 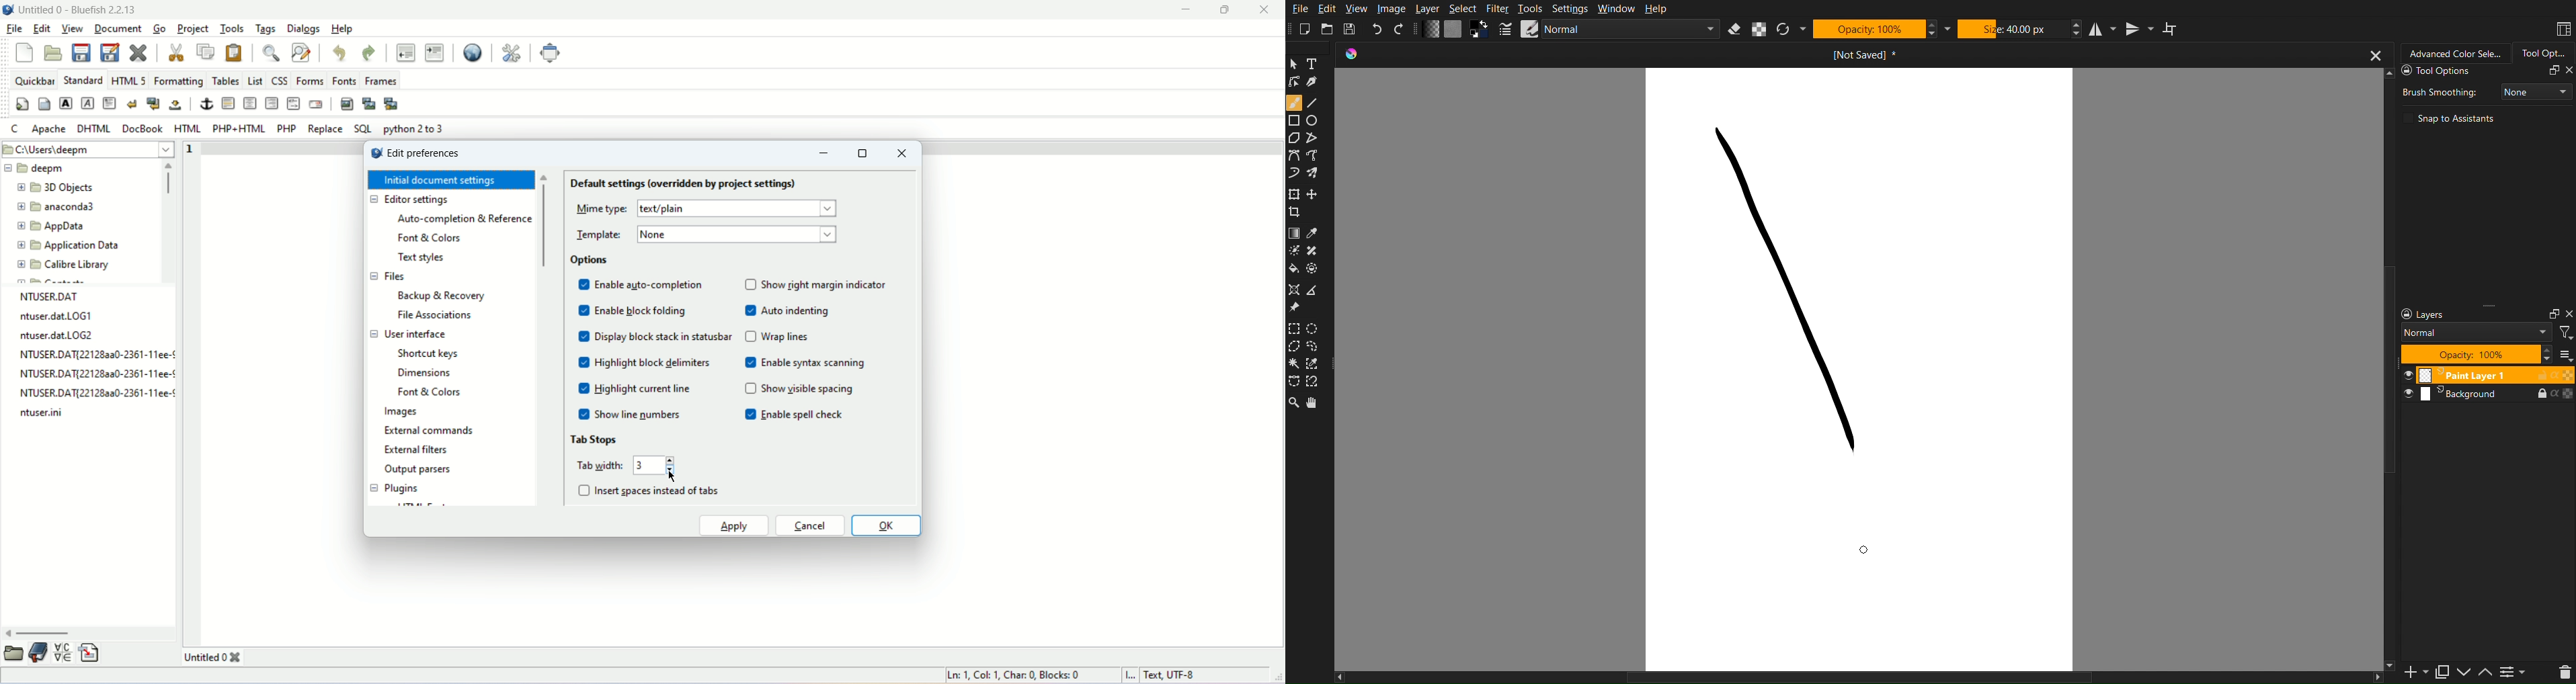 I want to click on formatting, so click(x=178, y=80).